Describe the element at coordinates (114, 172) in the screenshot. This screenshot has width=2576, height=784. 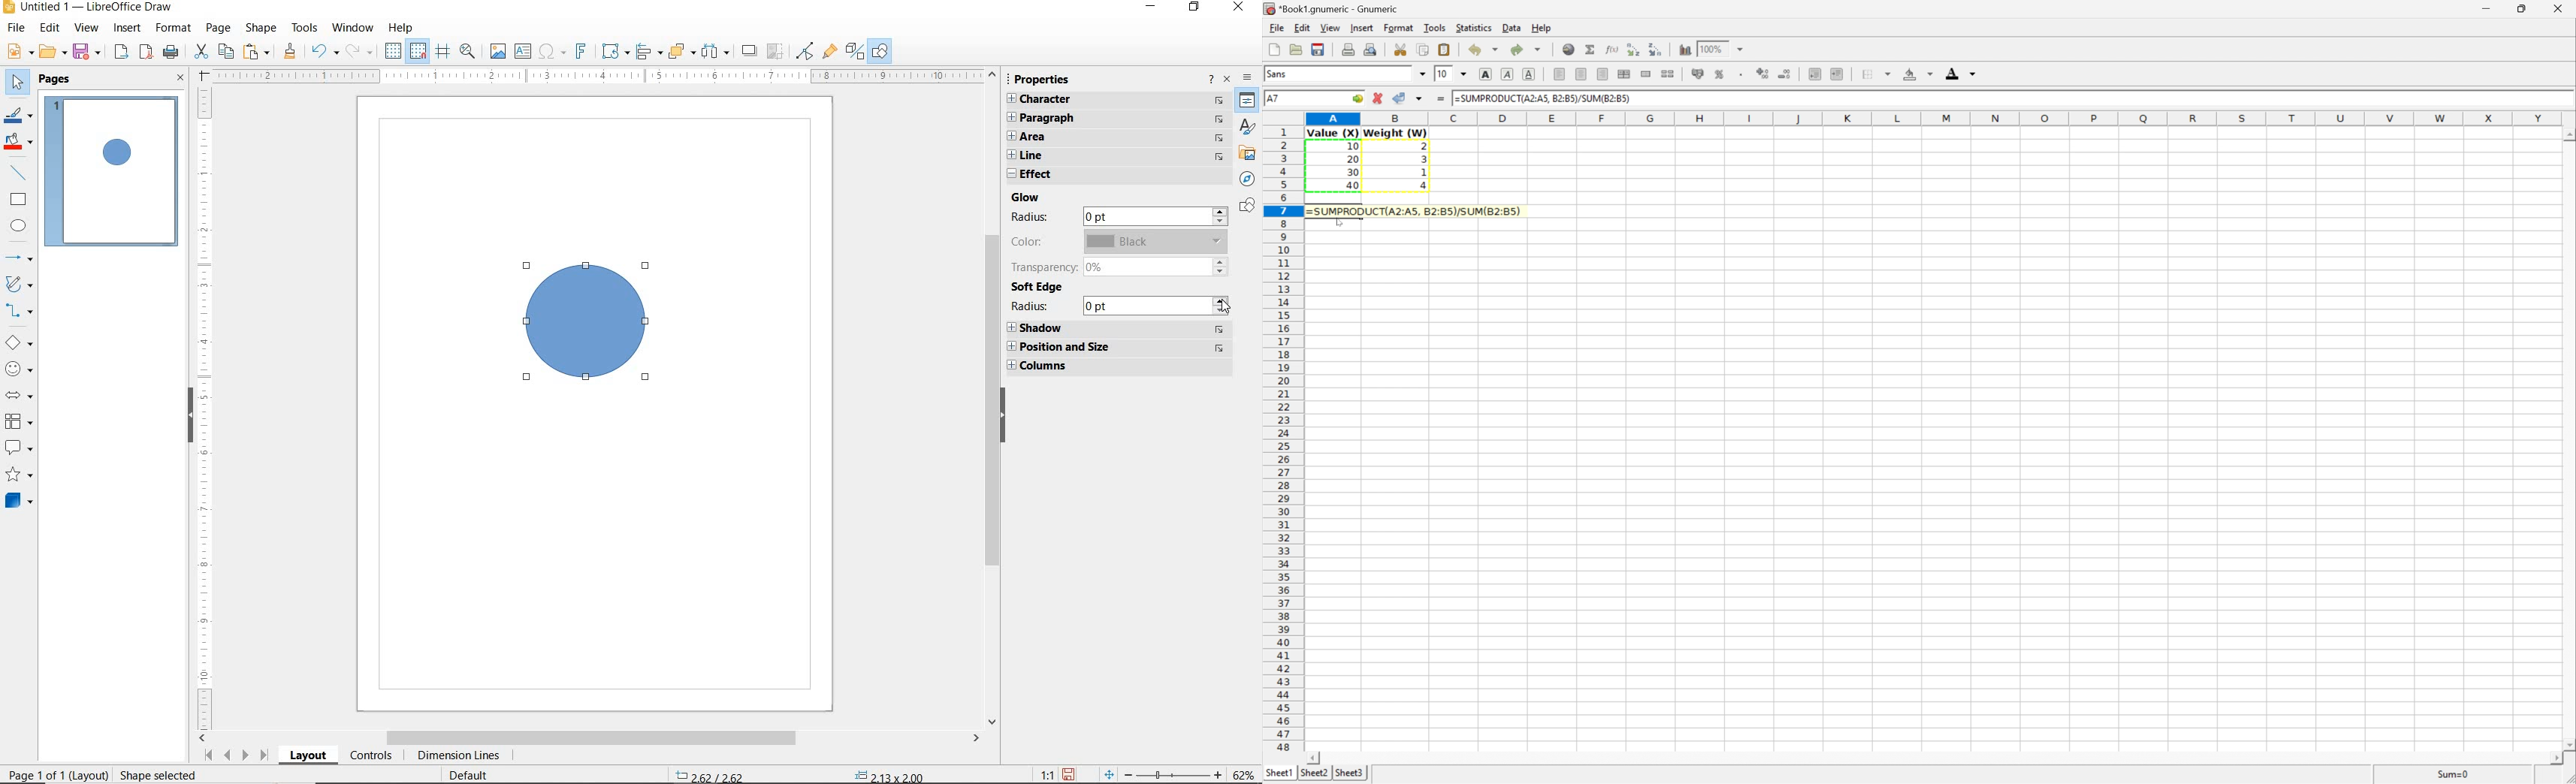
I see `PAGE 1` at that location.